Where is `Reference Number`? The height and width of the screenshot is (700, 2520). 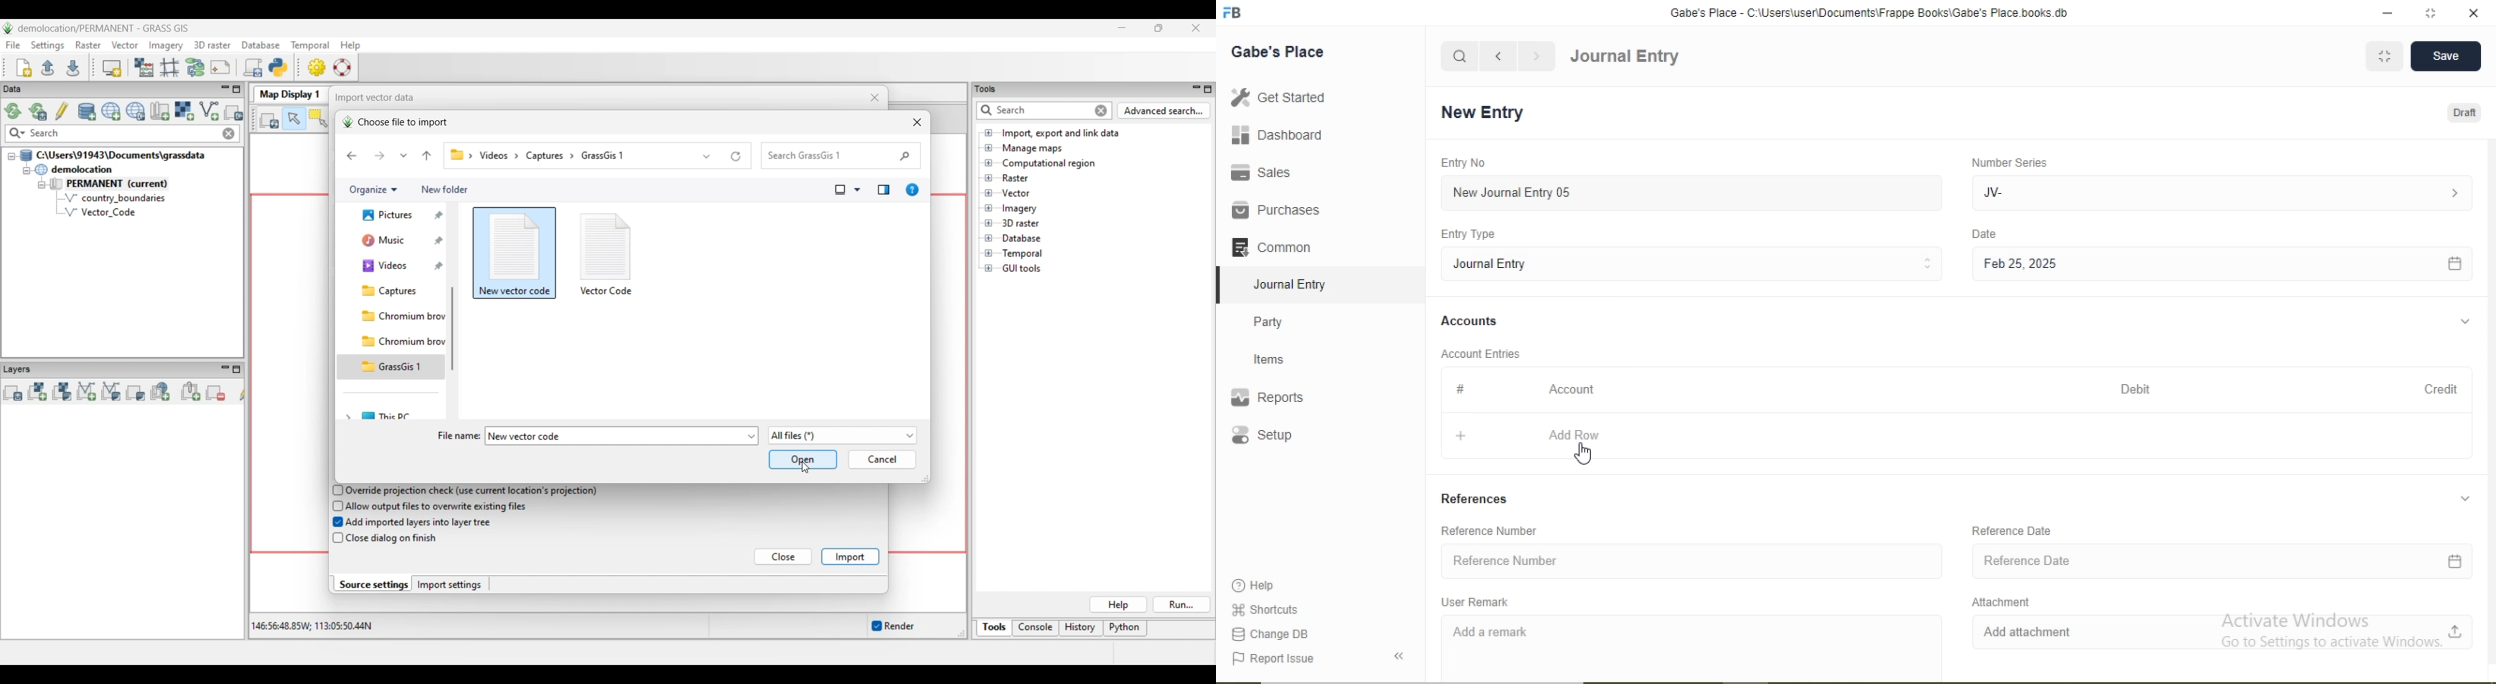
Reference Number is located at coordinates (1494, 531).